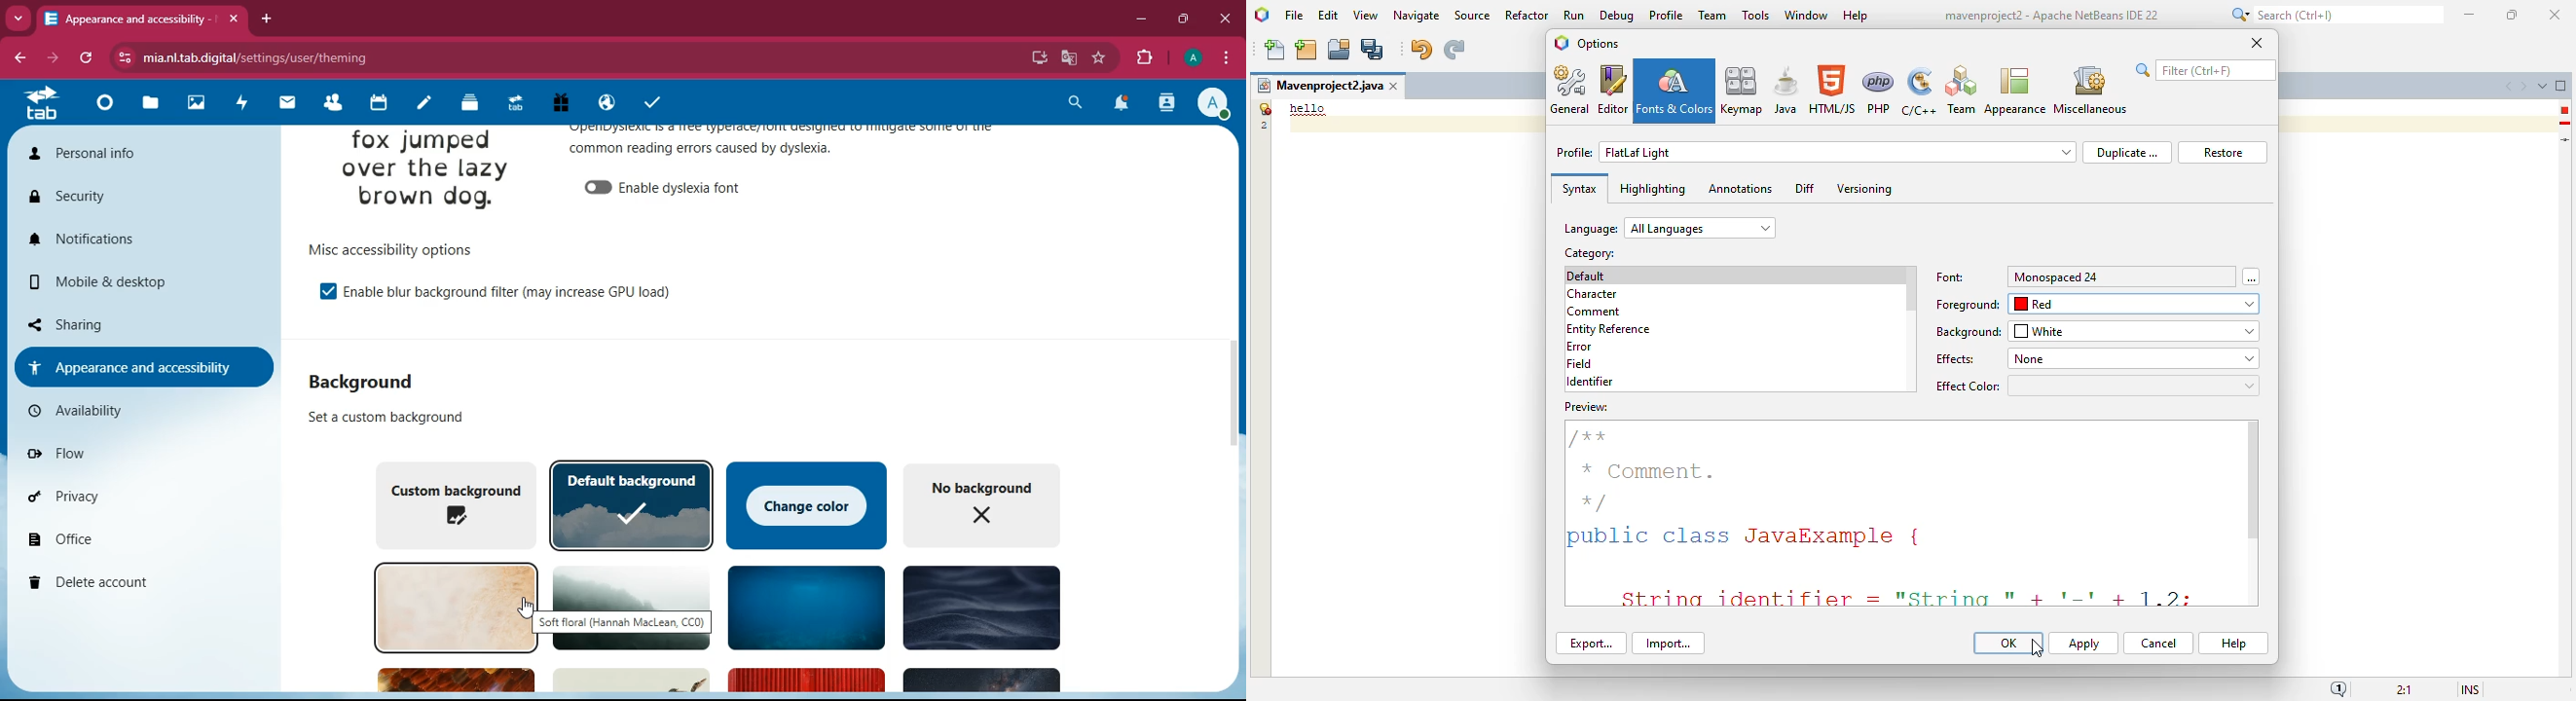  Describe the element at coordinates (141, 284) in the screenshot. I see `mobile ` at that location.